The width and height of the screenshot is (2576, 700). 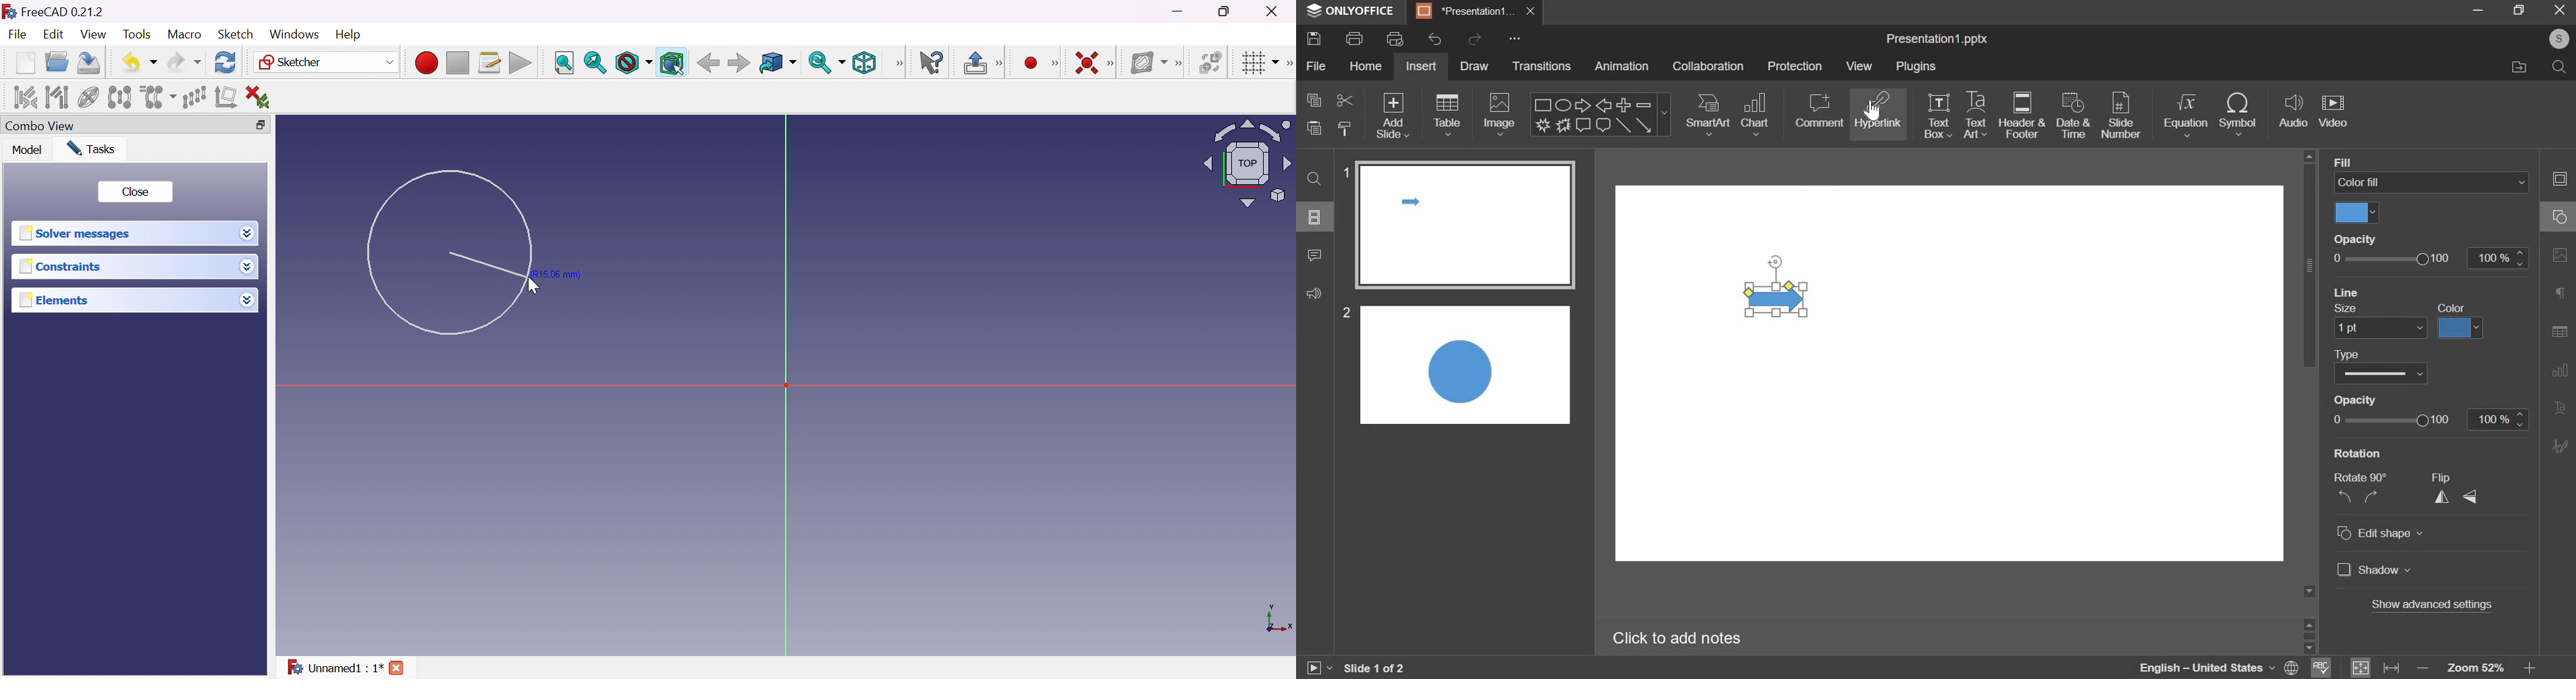 I want to click on New, so click(x=26, y=62).